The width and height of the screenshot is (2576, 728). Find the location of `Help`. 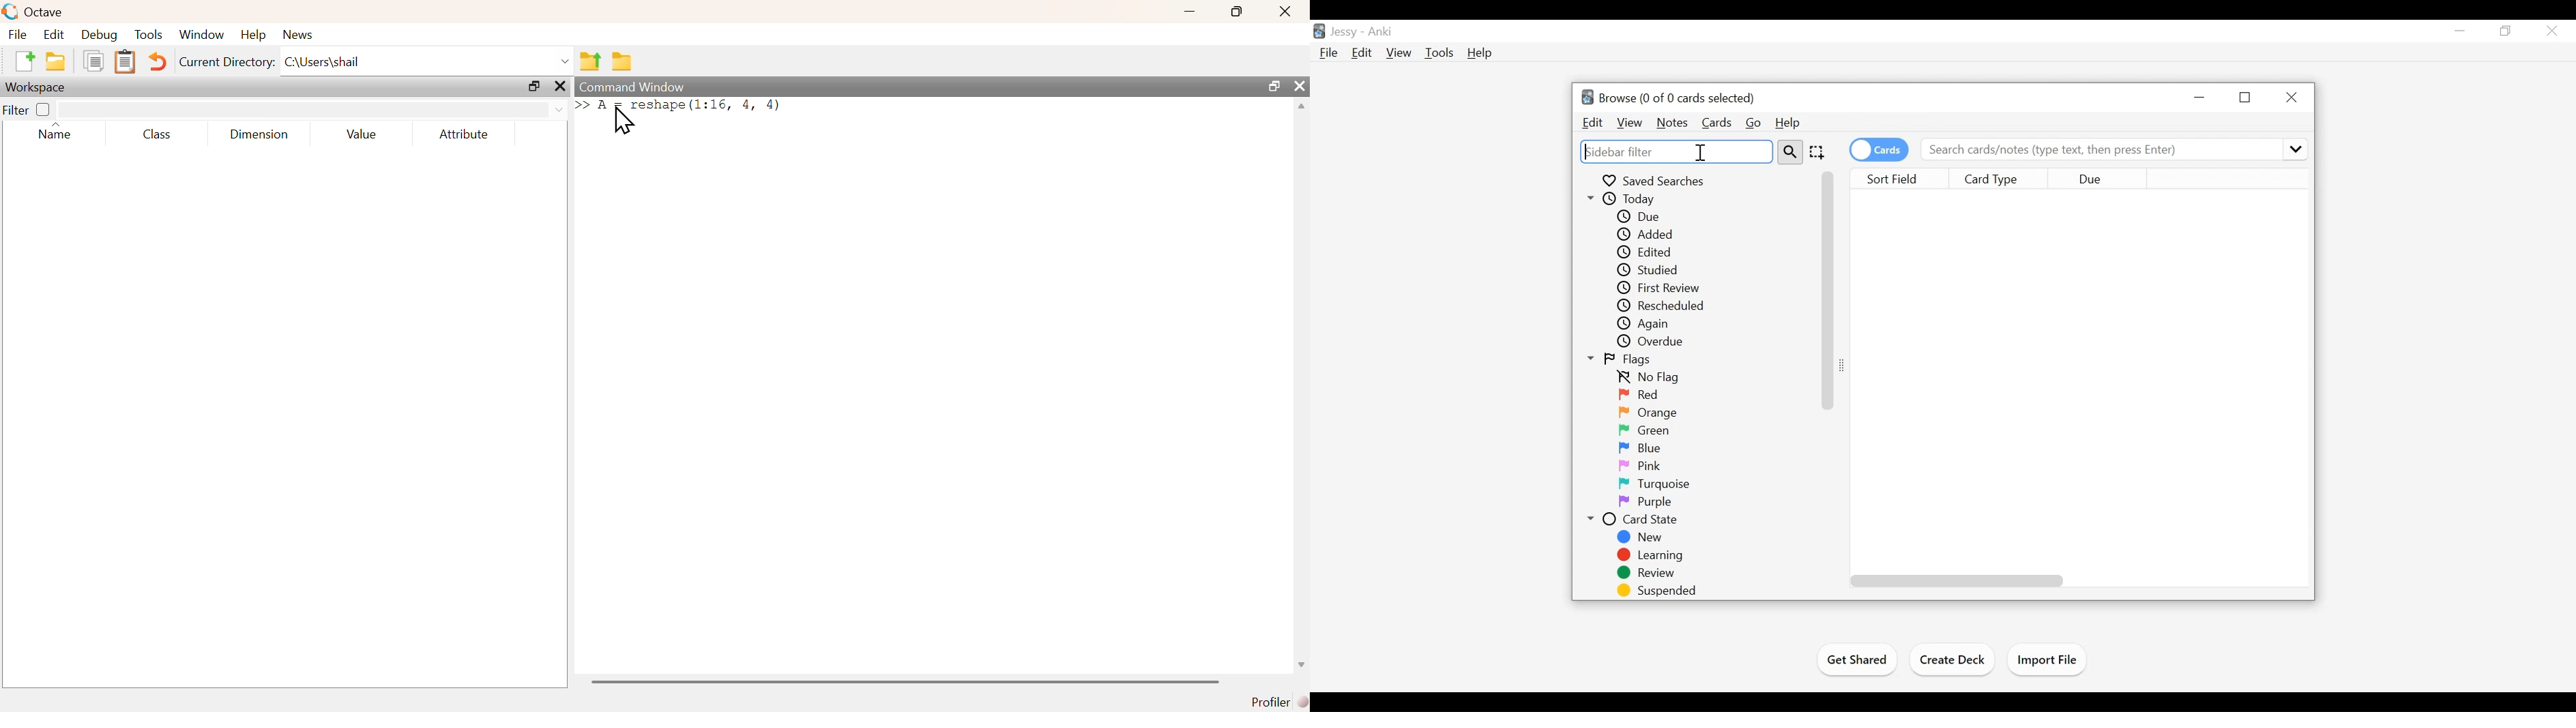

Help is located at coordinates (1479, 53).